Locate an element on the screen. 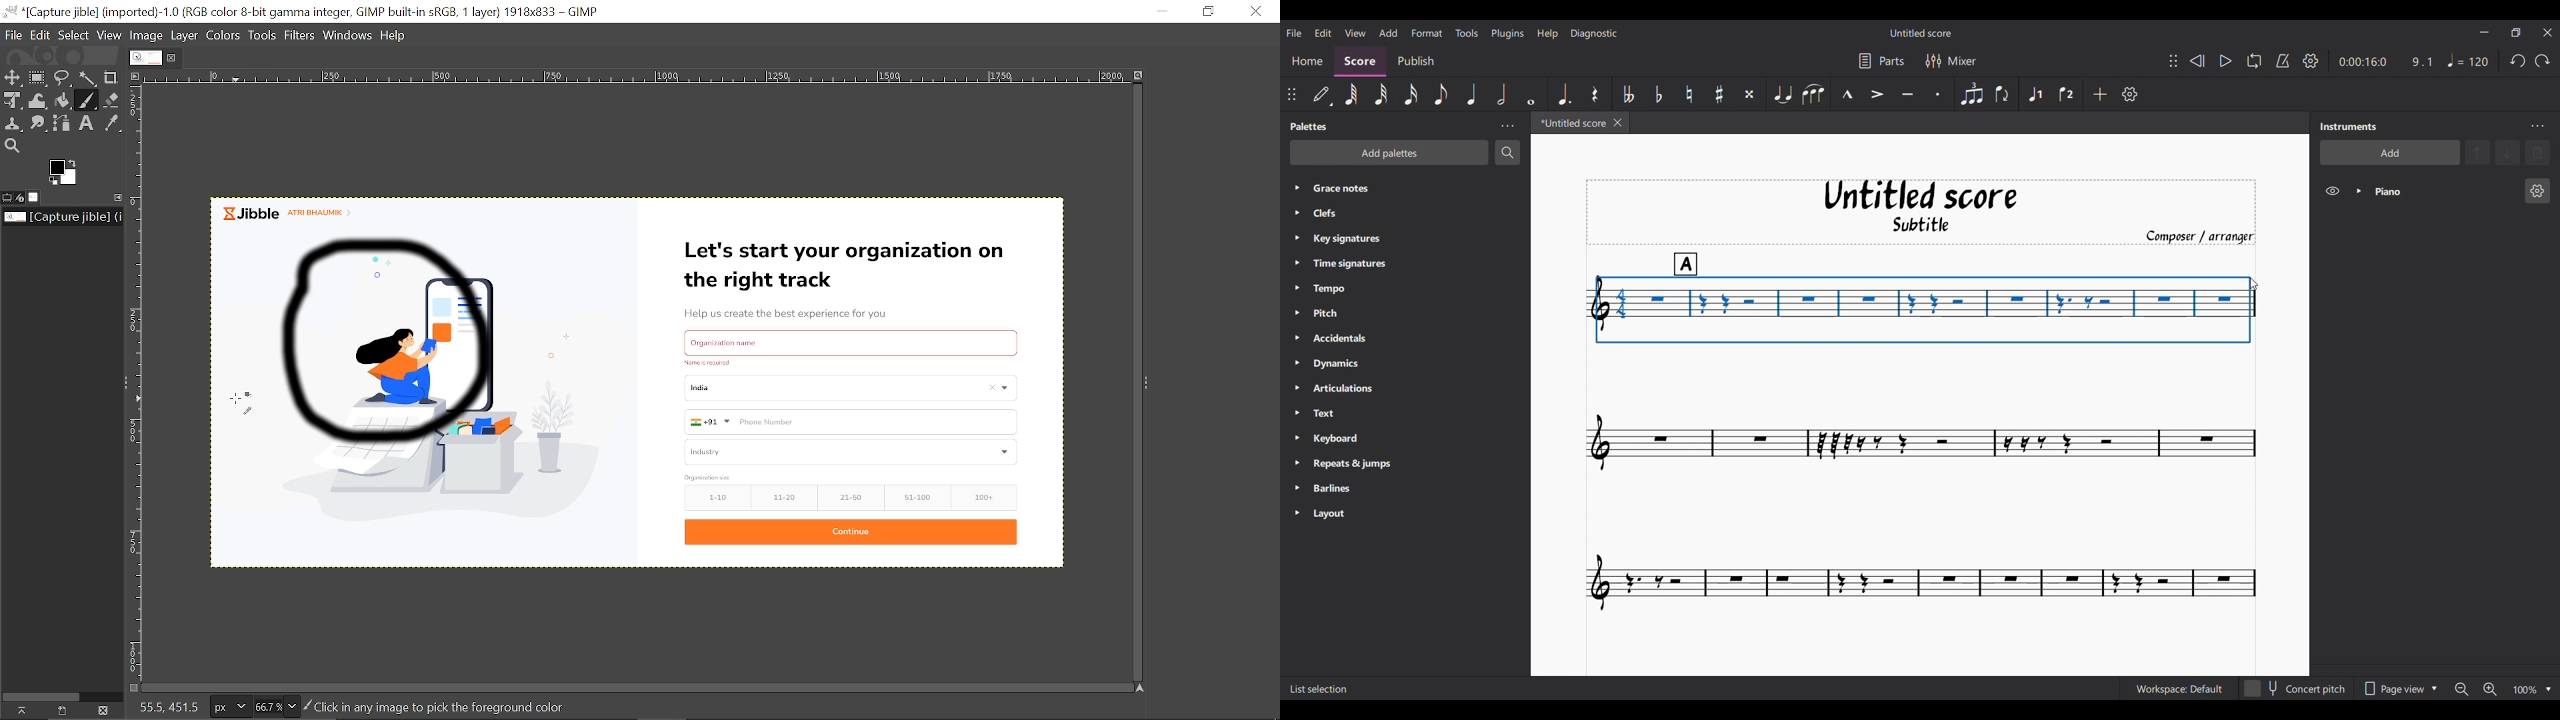 The width and height of the screenshot is (2576, 728). Layout is located at coordinates (1349, 515).